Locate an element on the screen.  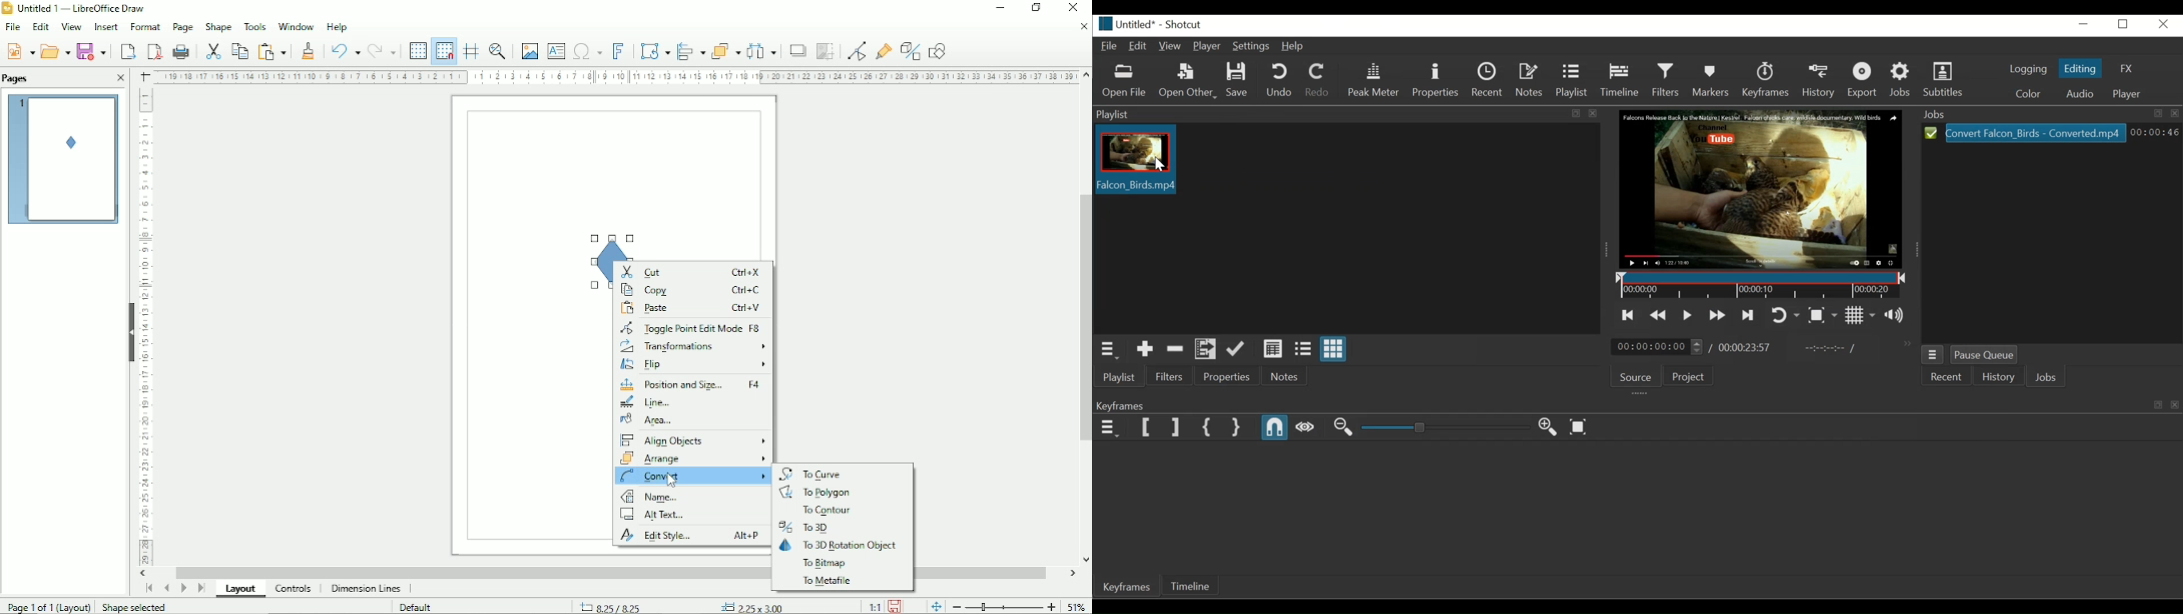
Close is located at coordinates (2161, 24).